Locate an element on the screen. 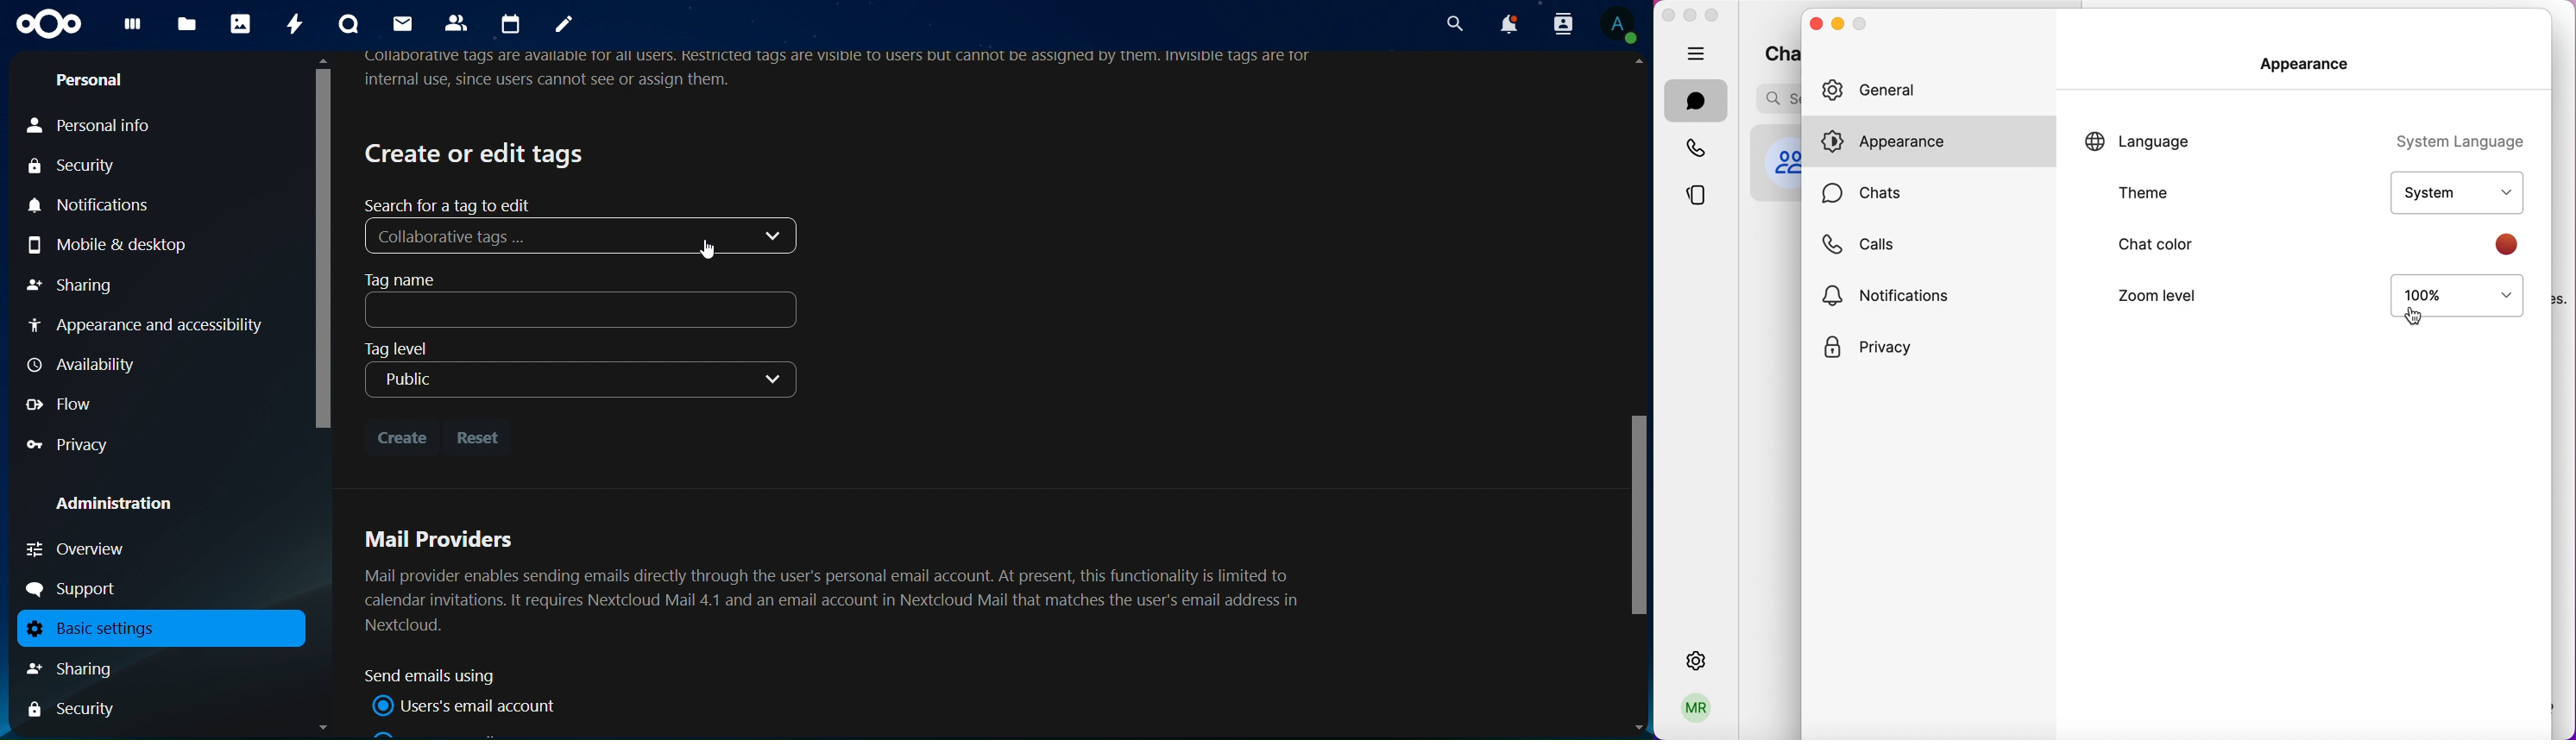  basic settings is located at coordinates (154, 629).